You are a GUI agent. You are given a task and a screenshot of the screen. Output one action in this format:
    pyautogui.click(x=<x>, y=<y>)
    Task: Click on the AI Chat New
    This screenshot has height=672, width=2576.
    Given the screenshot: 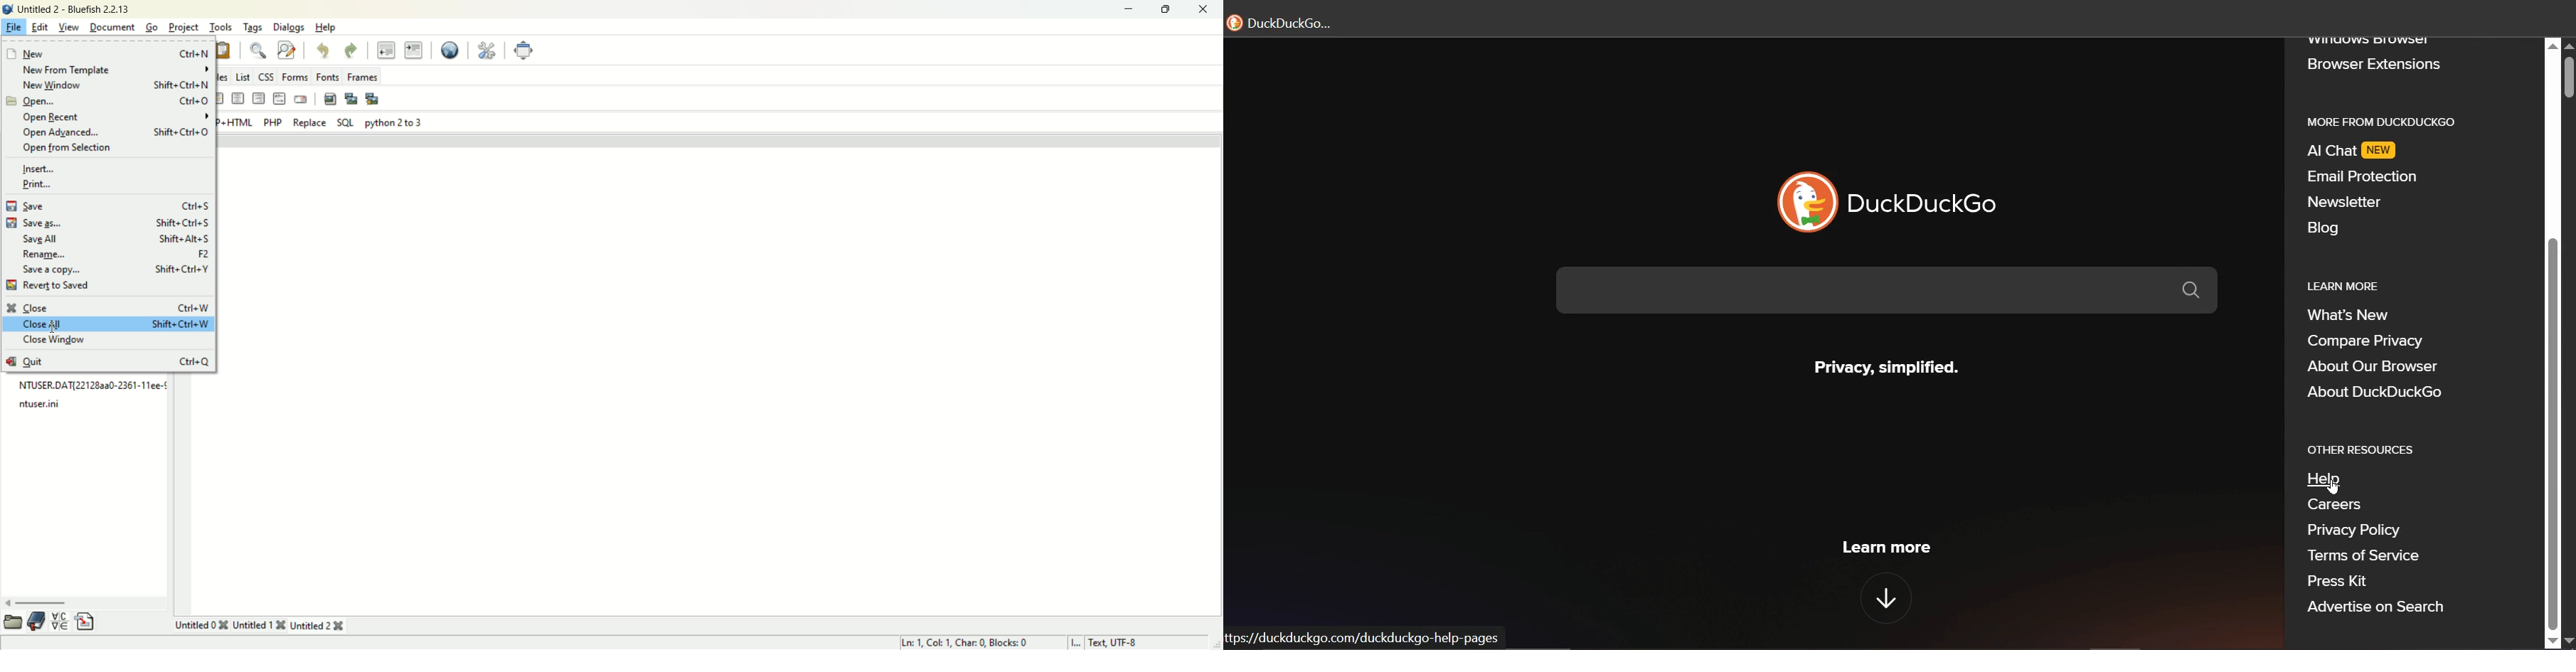 What is the action you would take?
    pyautogui.click(x=2356, y=151)
    